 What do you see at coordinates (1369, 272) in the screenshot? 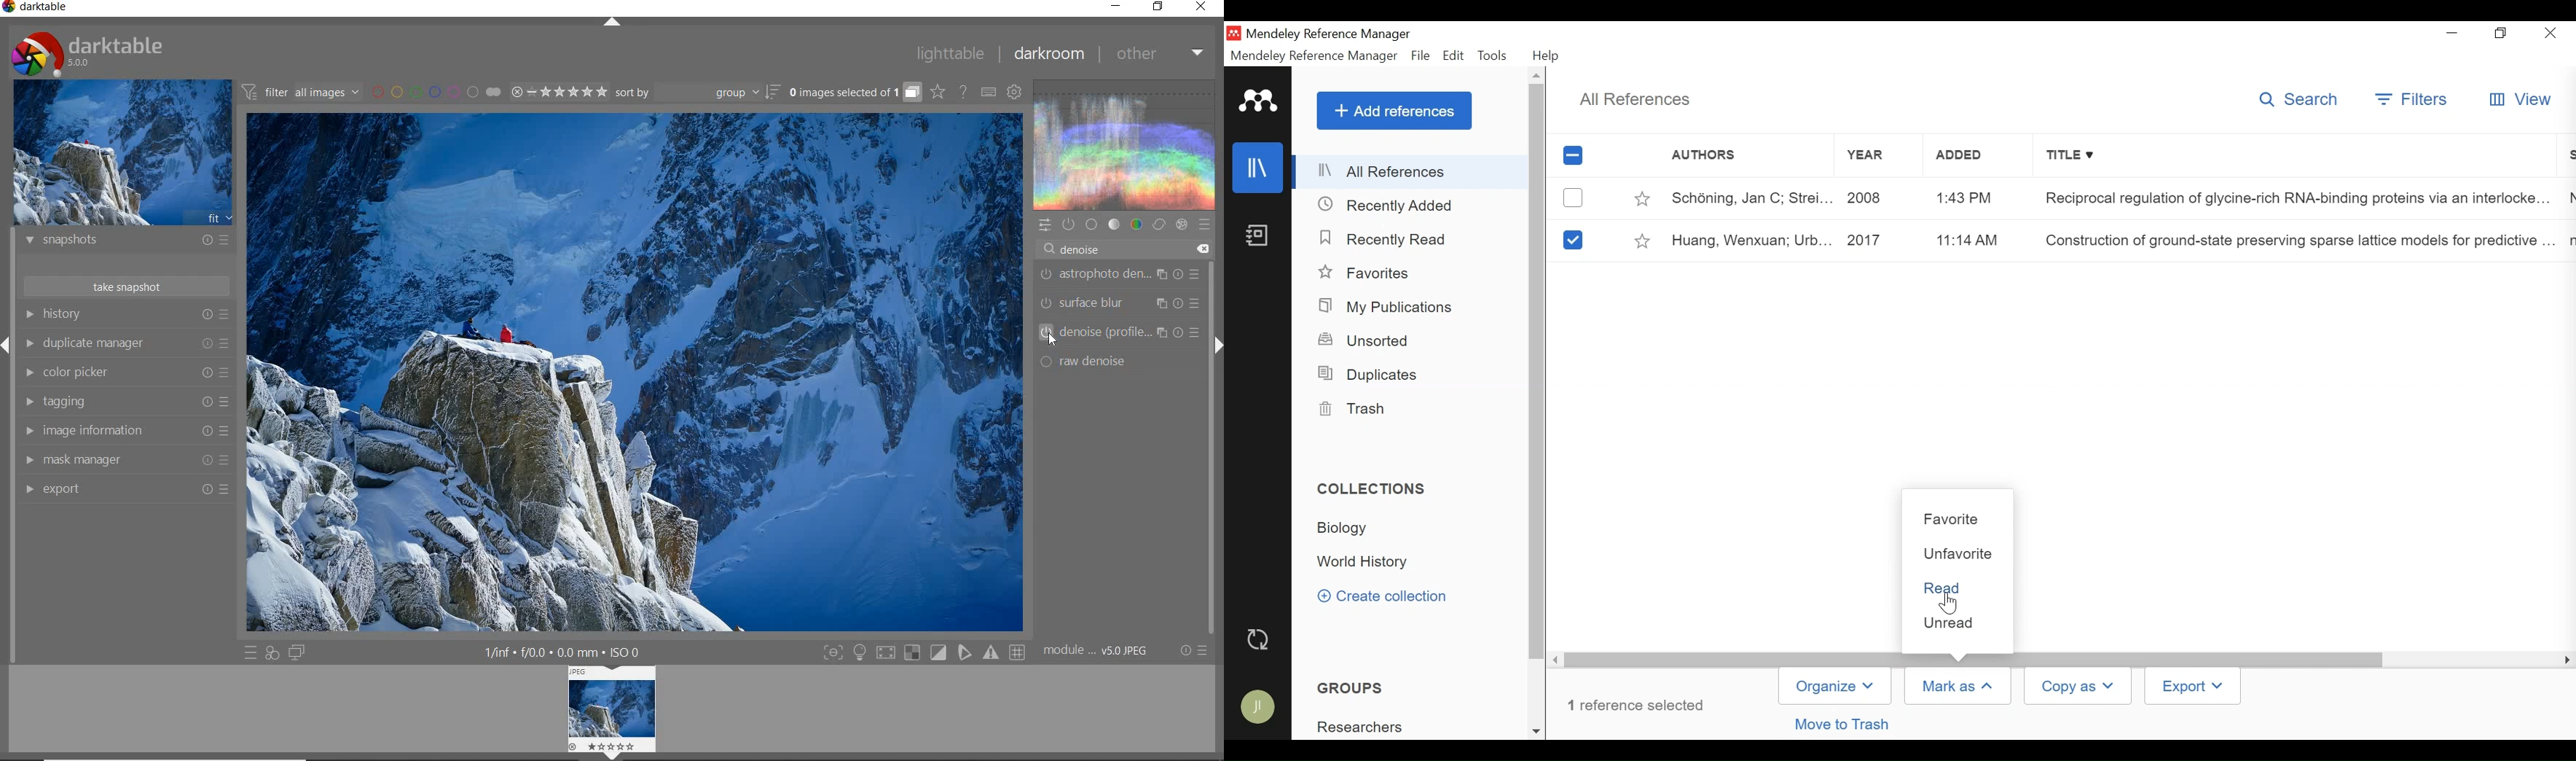
I see `Favorites` at bounding box center [1369, 272].